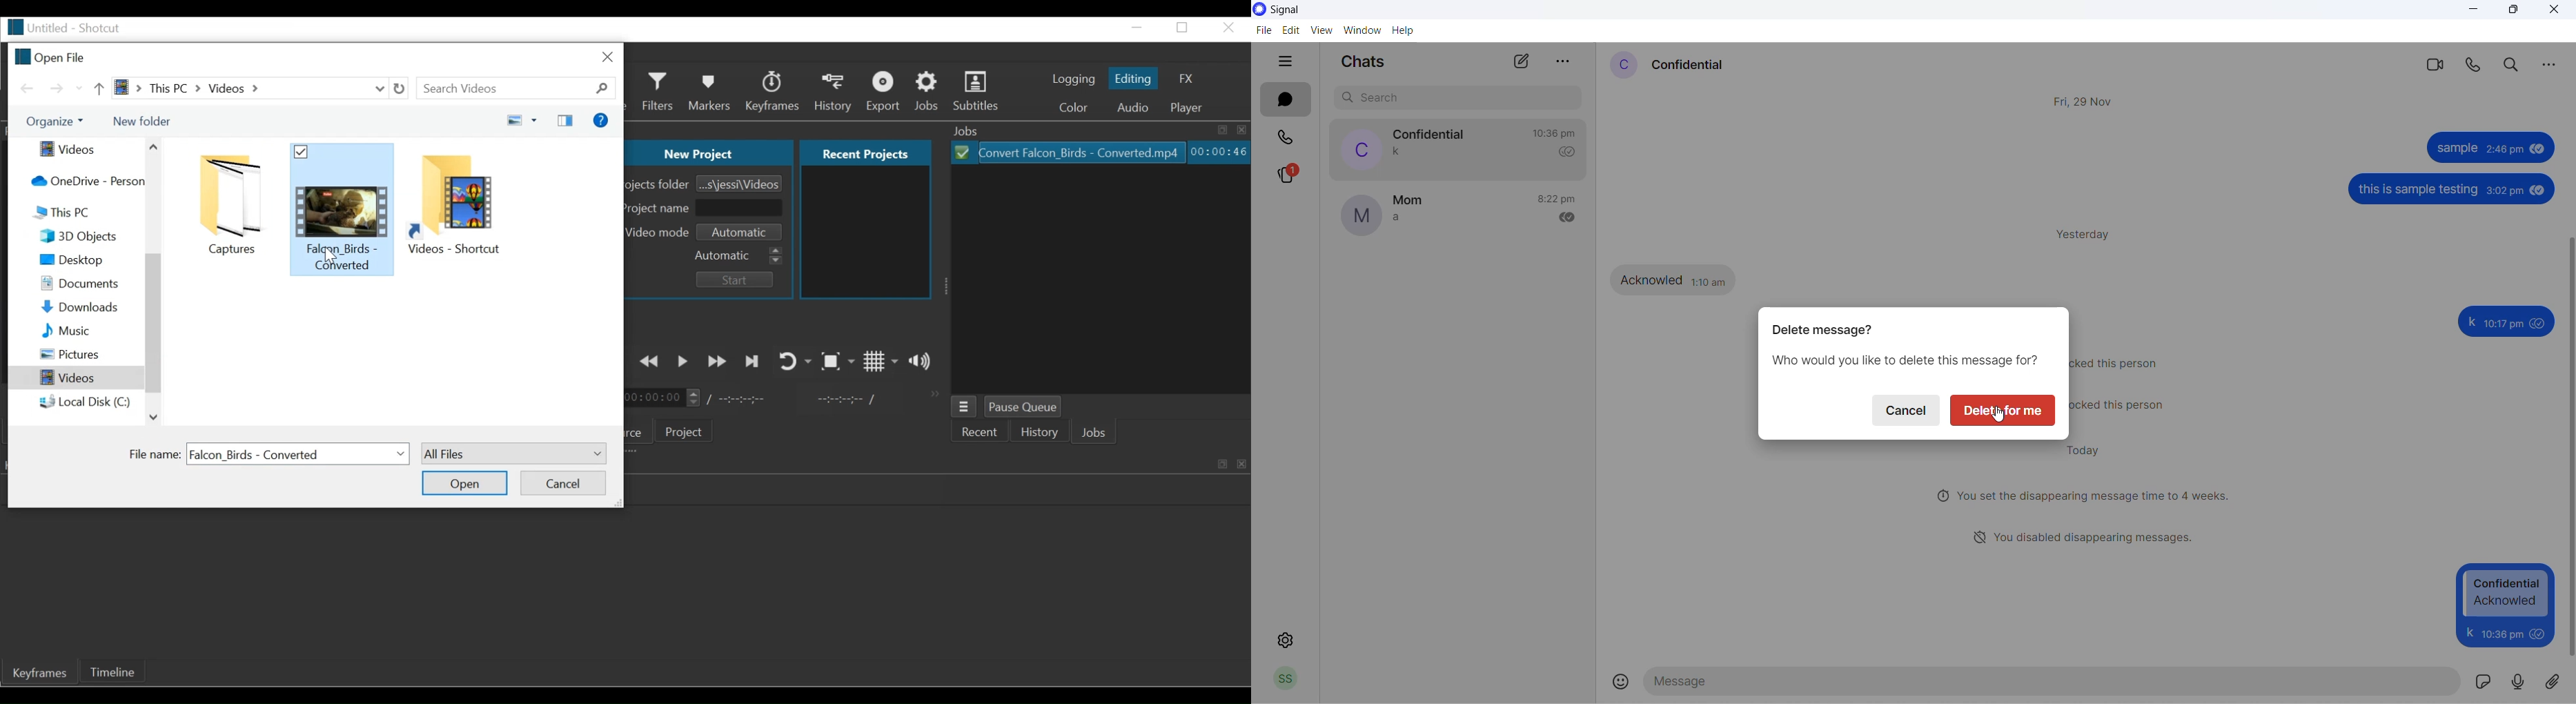 The width and height of the screenshot is (2576, 728). What do you see at coordinates (1024, 407) in the screenshot?
I see `Pause Queue` at bounding box center [1024, 407].